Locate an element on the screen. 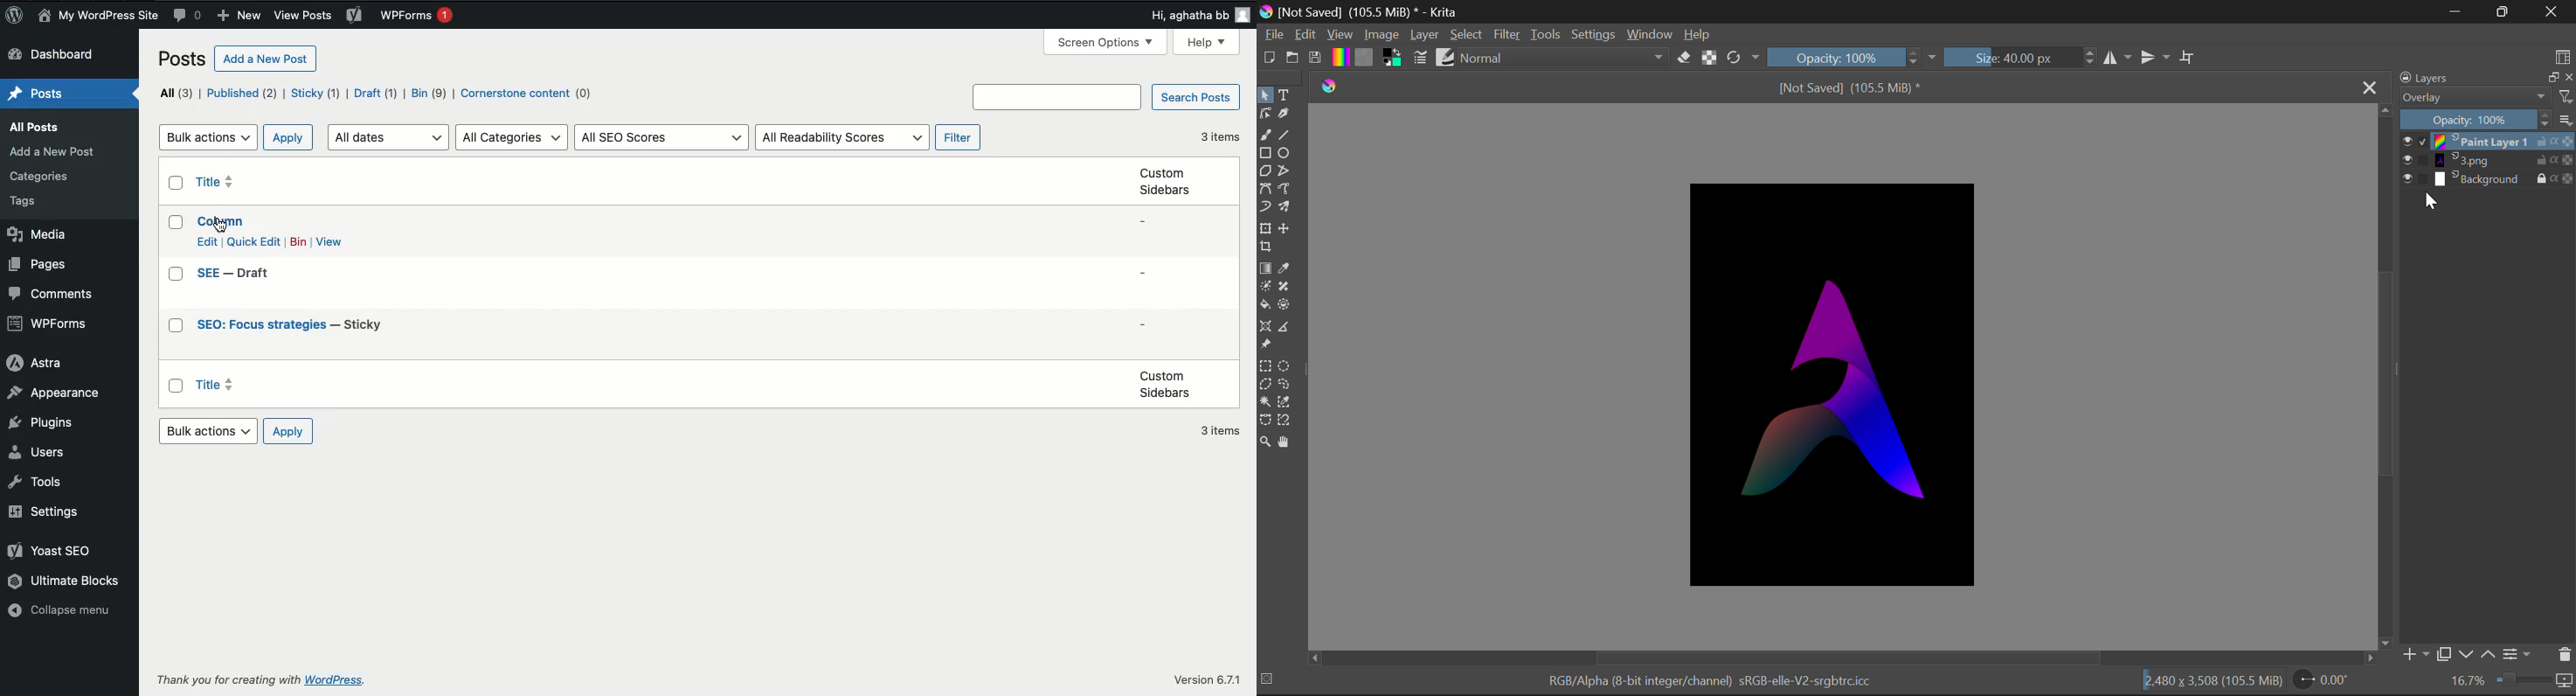 This screenshot has height=700, width=2576. checkbox is located at coordinates (176, 183).